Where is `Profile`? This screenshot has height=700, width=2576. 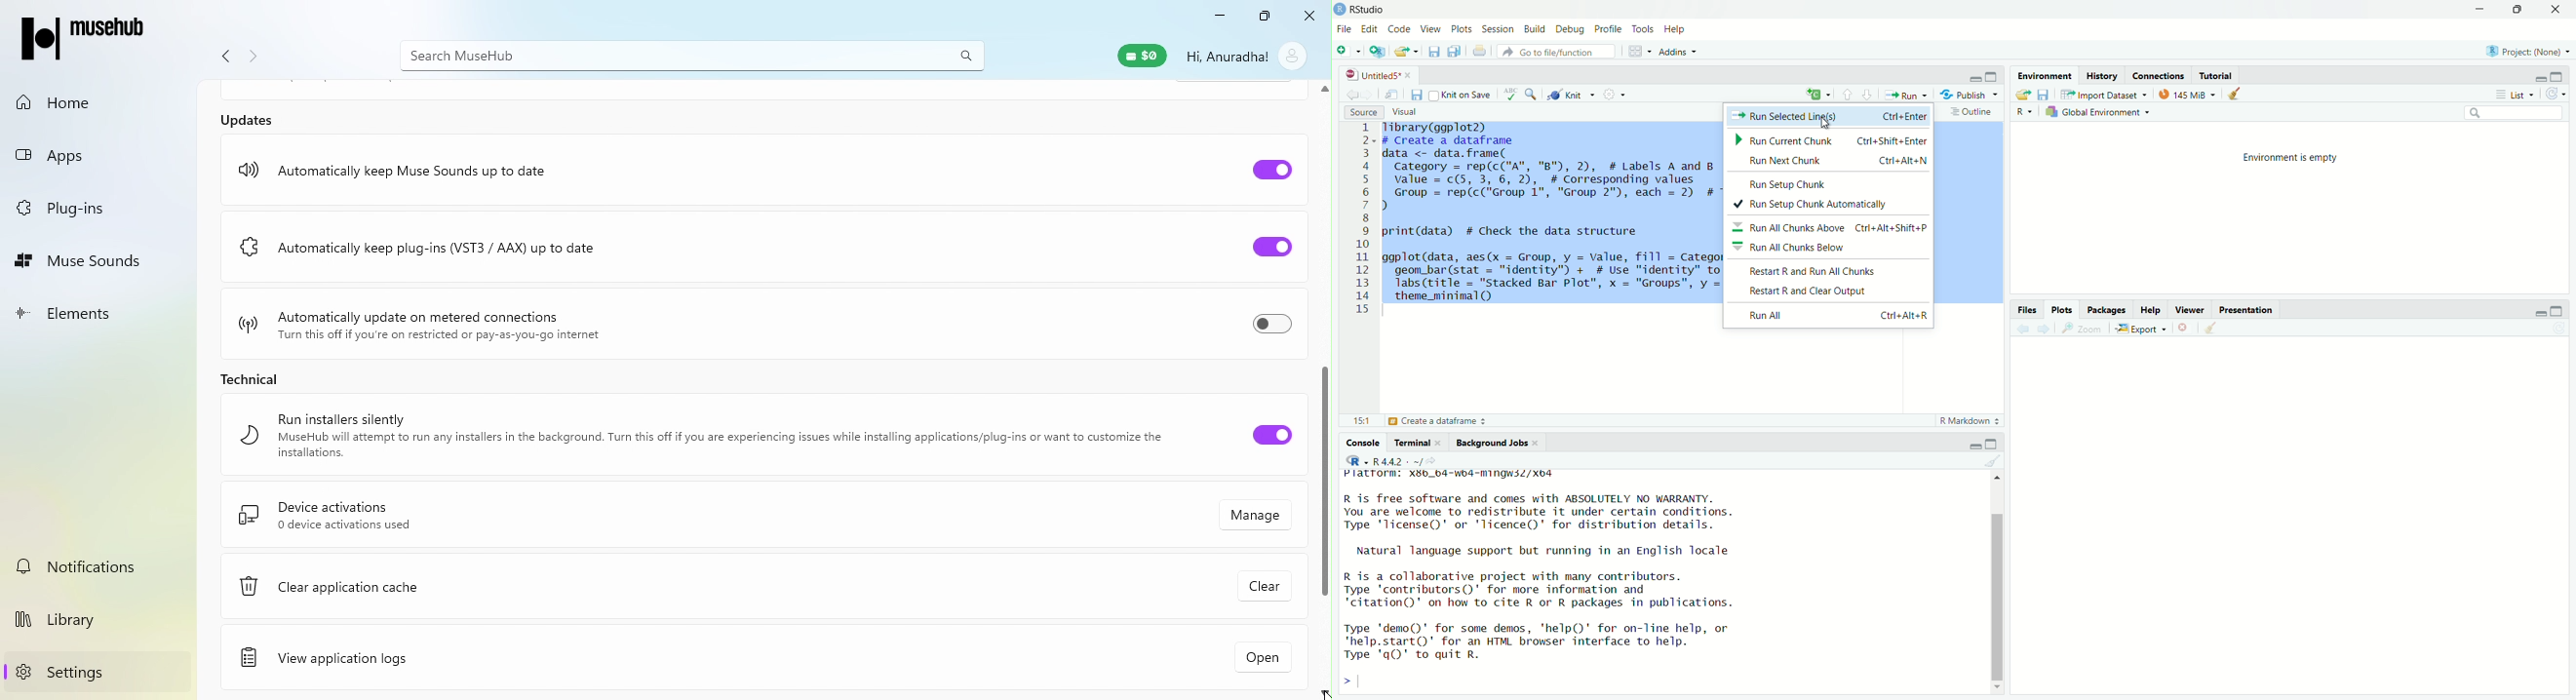 Profile is located at coordinates (1609, 28).